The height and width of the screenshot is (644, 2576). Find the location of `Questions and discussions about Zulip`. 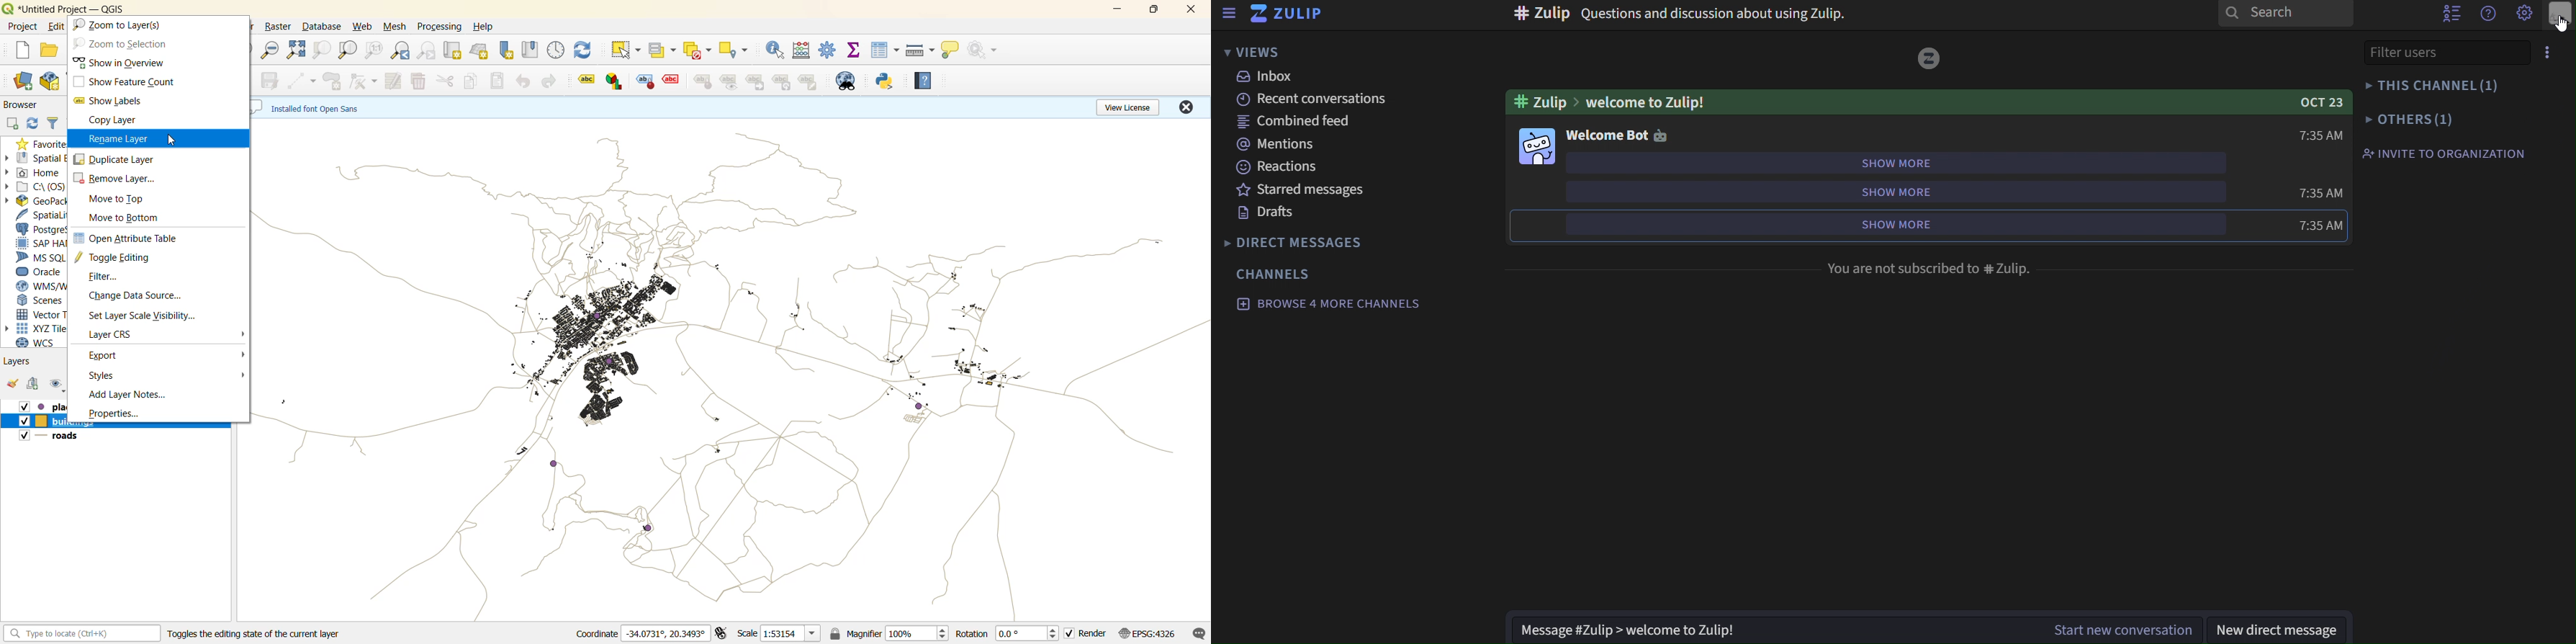

Questions and discussions about Zulip is located at coordinates (1682, 14).